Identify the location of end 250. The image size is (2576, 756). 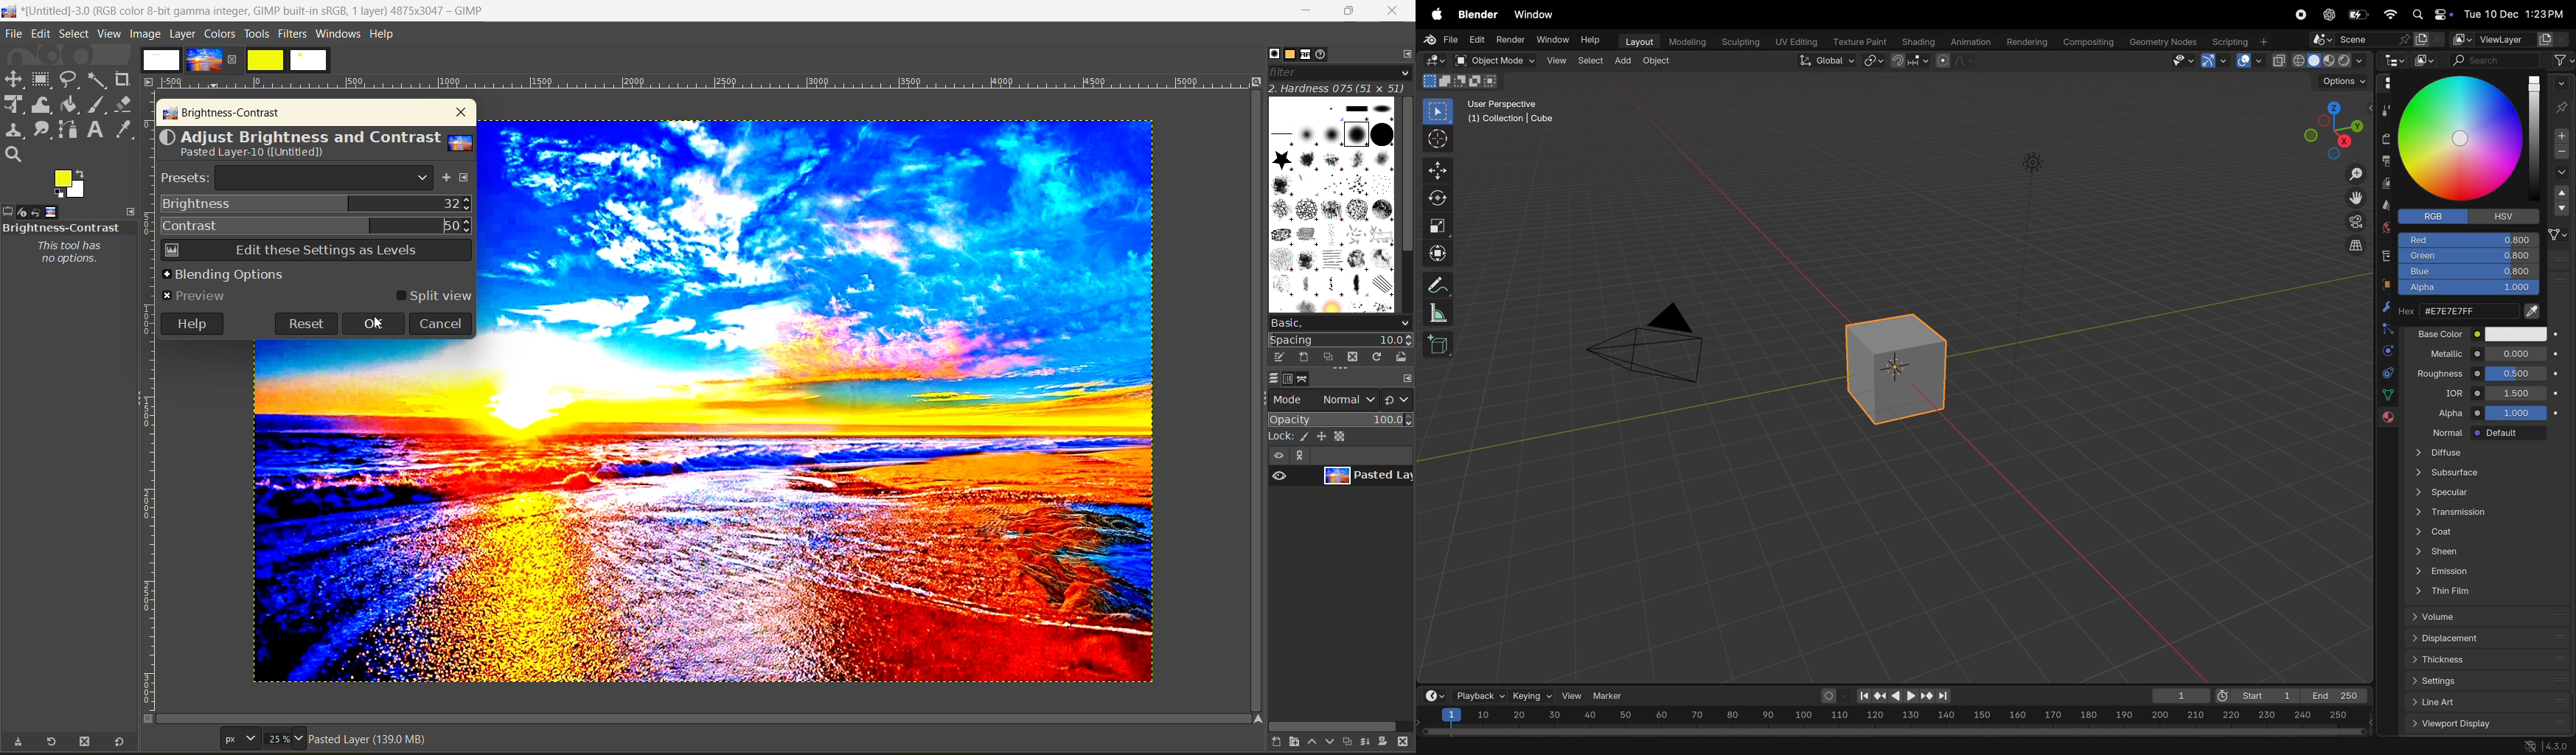
(2333, 696).